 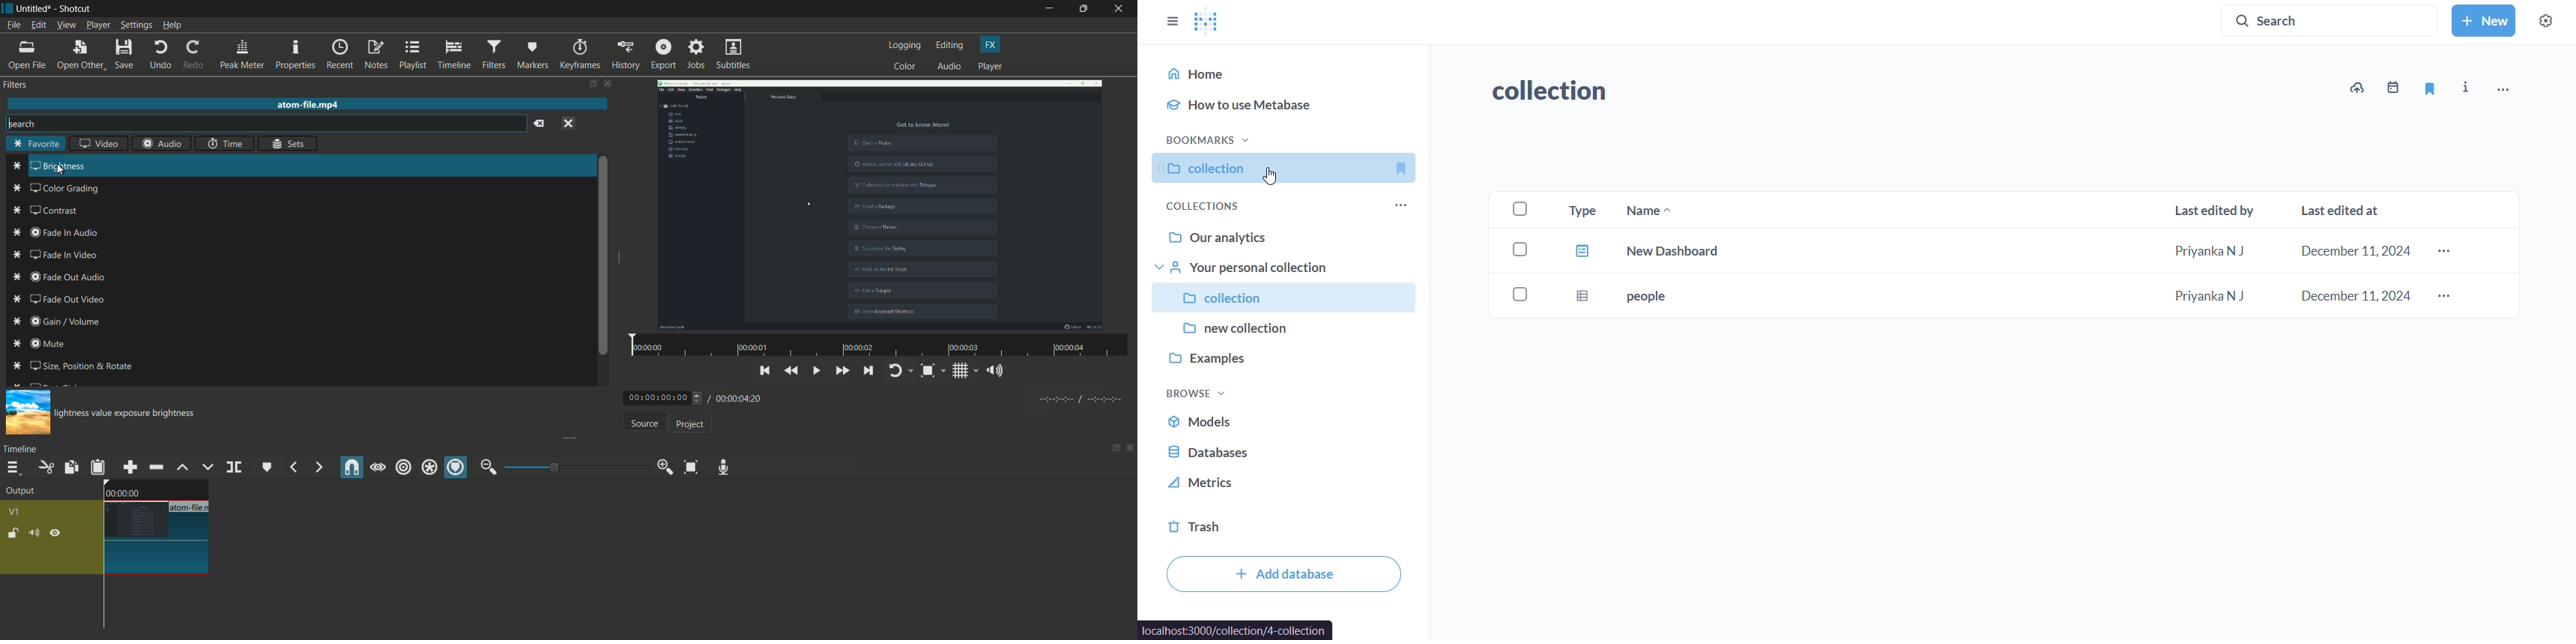 What do you see at coordinates (696, 55) in the screenshot?
I see `jobs` at bounding box center [696, 55].